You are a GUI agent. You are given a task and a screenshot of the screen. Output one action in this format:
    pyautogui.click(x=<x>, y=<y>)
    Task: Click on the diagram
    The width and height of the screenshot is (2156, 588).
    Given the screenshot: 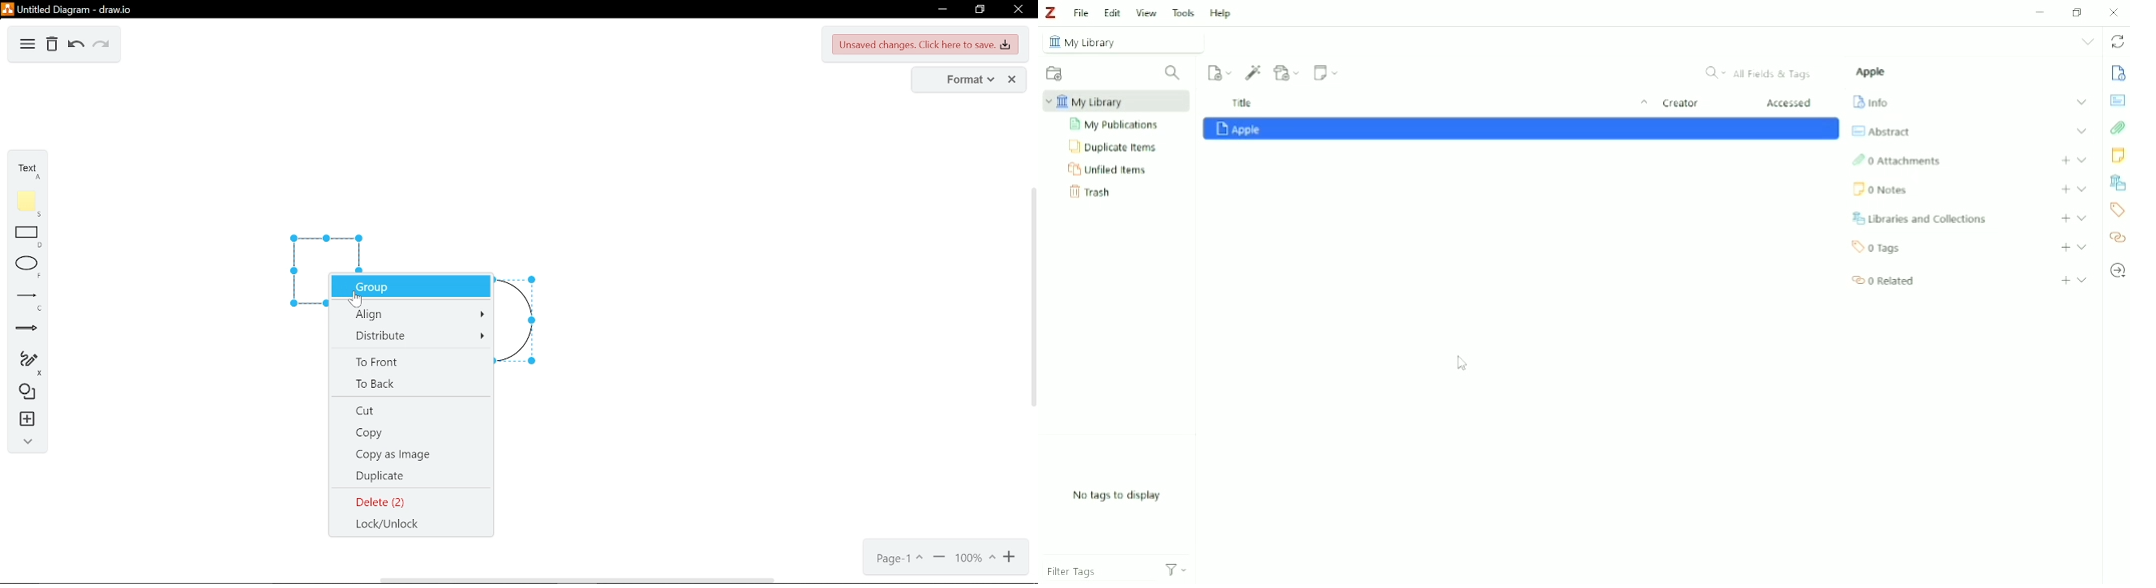 What is the action you would take?
    pyautogui.click(x=28, y=45)
    